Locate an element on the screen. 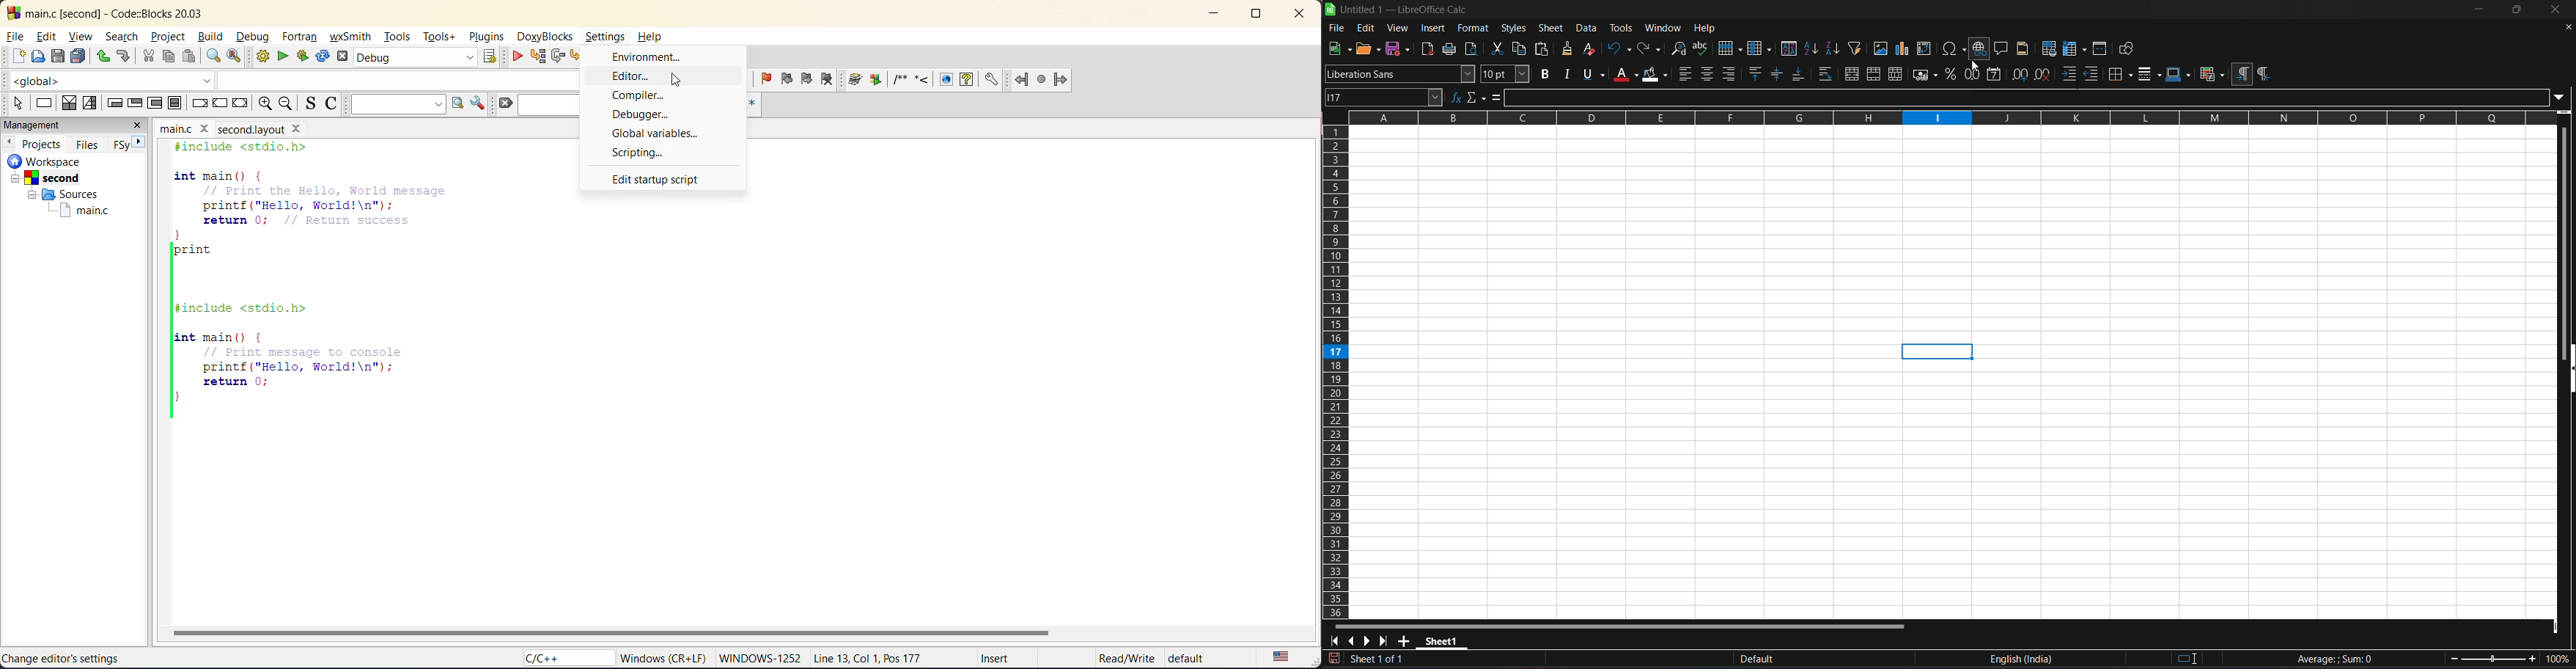  format as currency is located at coordinates (1924, 74).